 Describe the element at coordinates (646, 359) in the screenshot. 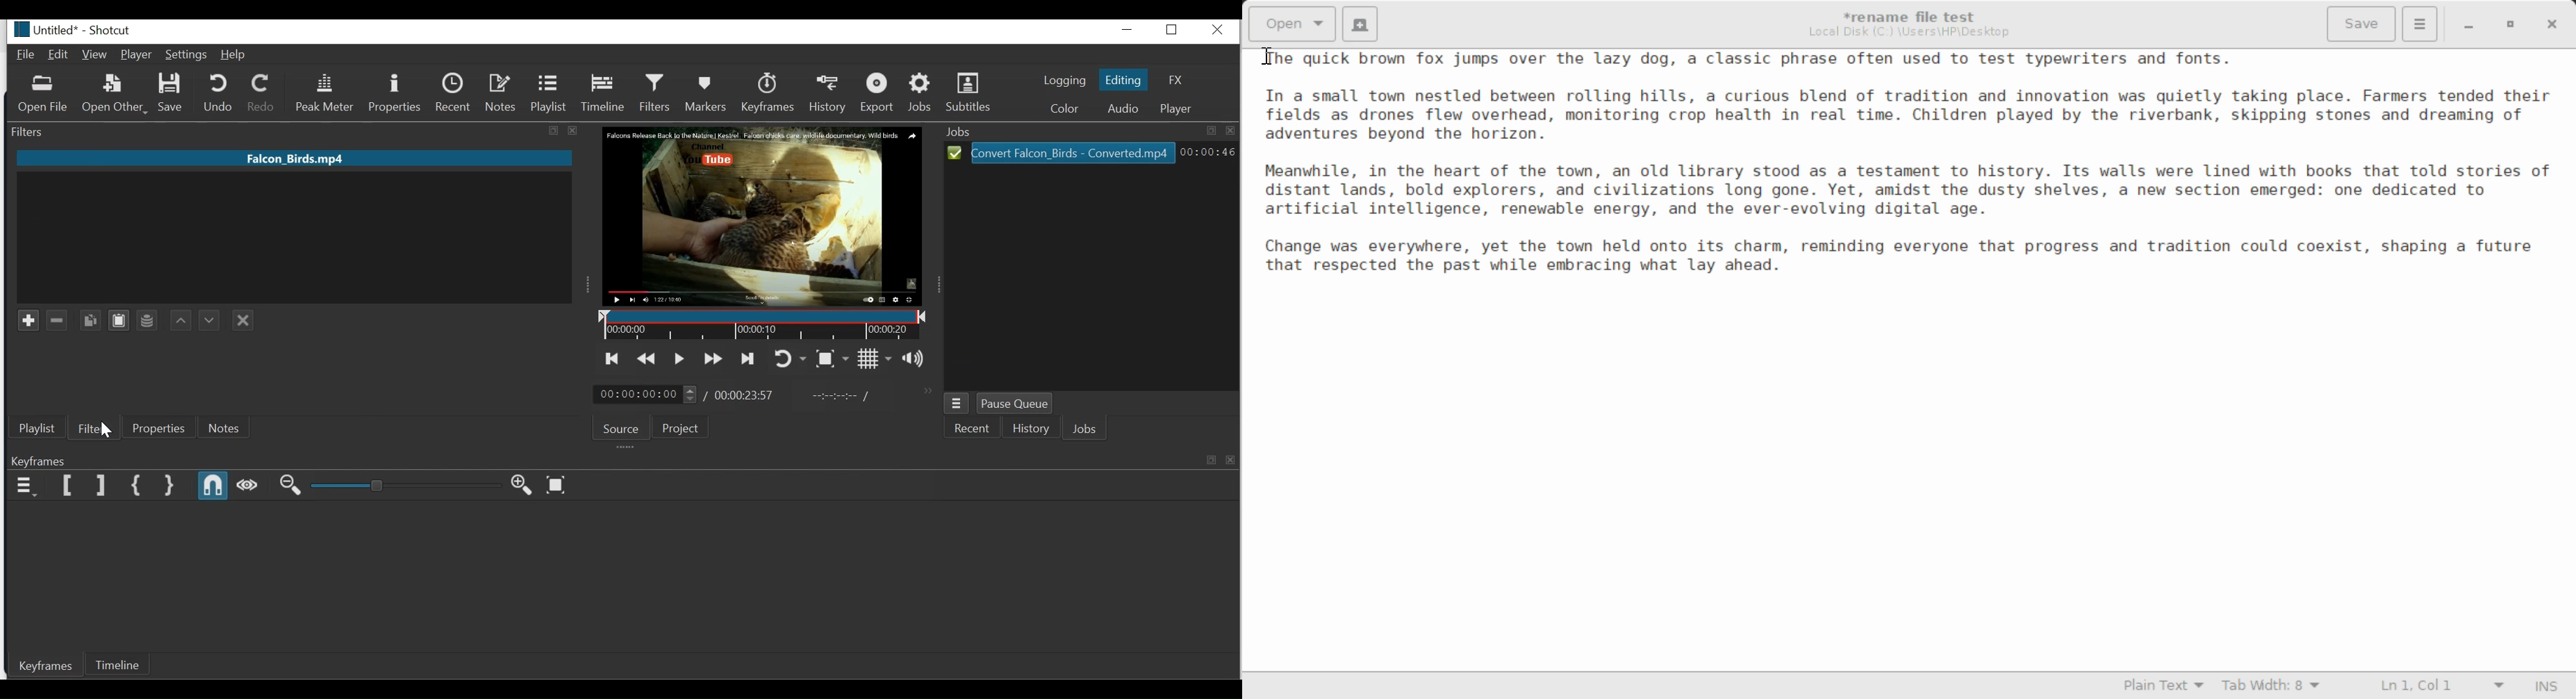

I see `Play quickly backward` at that location.